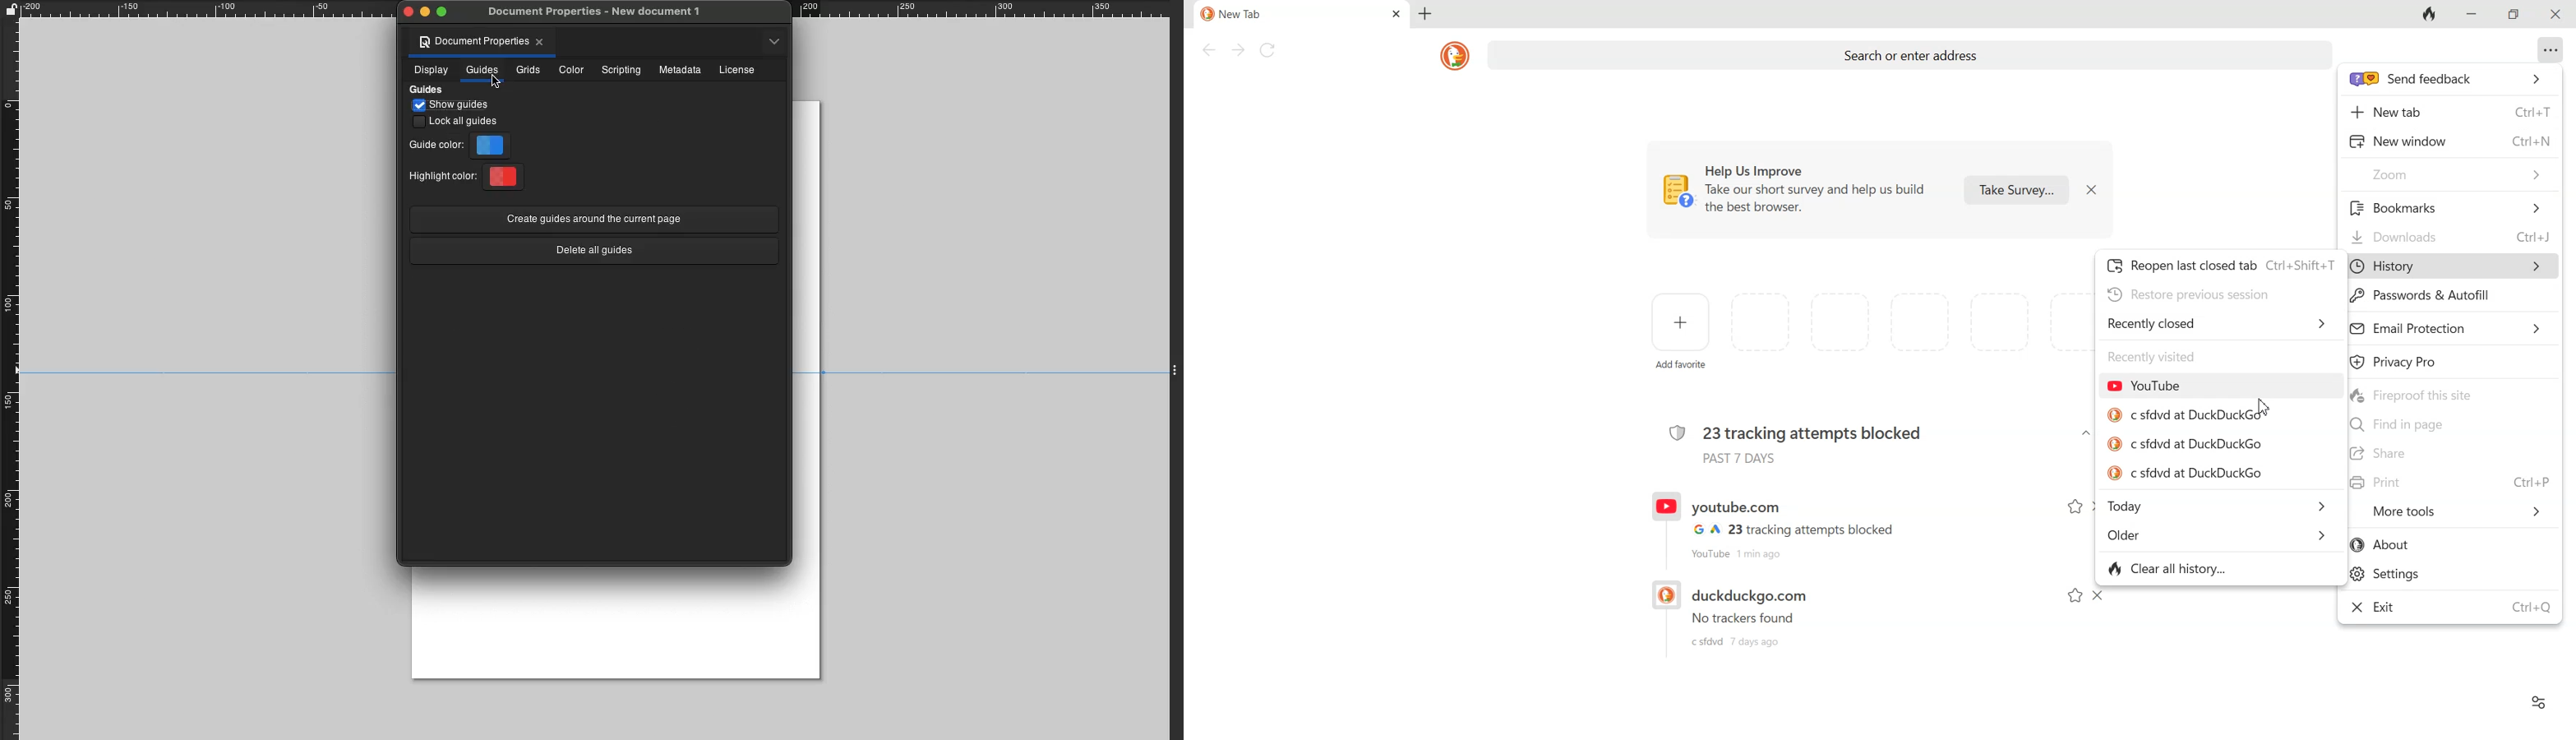 This screenshot has height=756, width=2576. What do you see at coordinates (2097, 596) in the screenshot?
I see `Dismiss ` at bounding box center [2097, 596].